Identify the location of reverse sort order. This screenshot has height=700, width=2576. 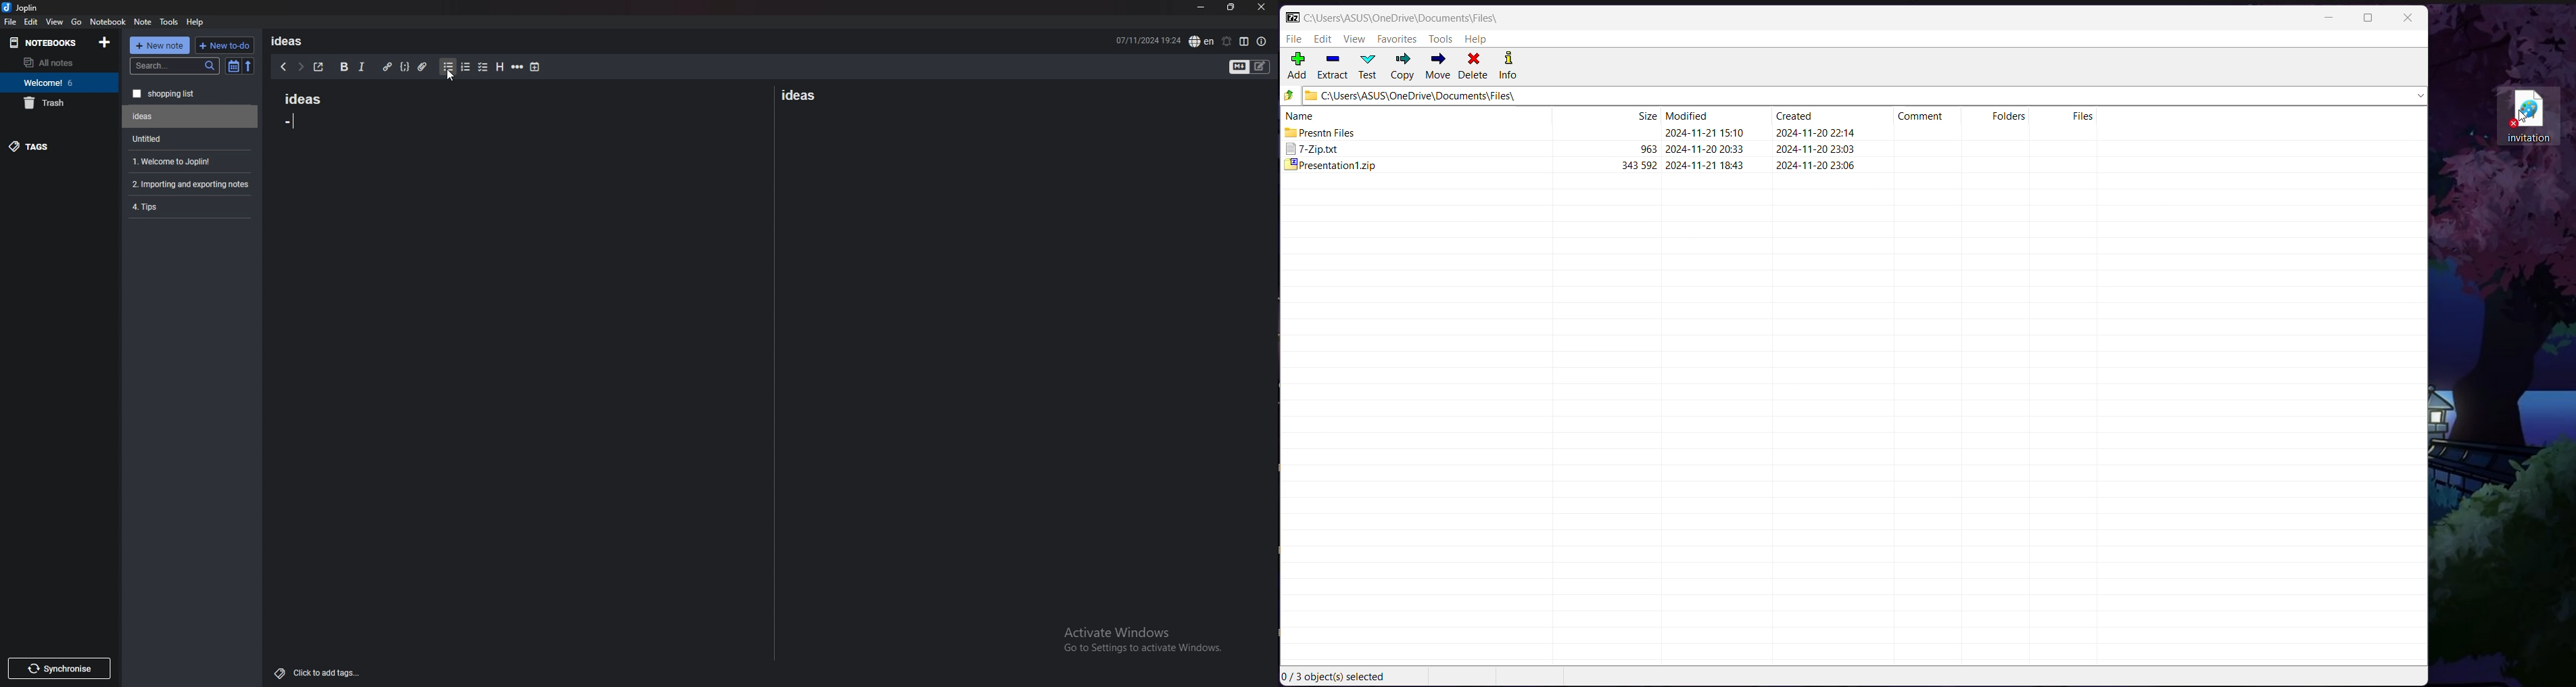
(248, 67).